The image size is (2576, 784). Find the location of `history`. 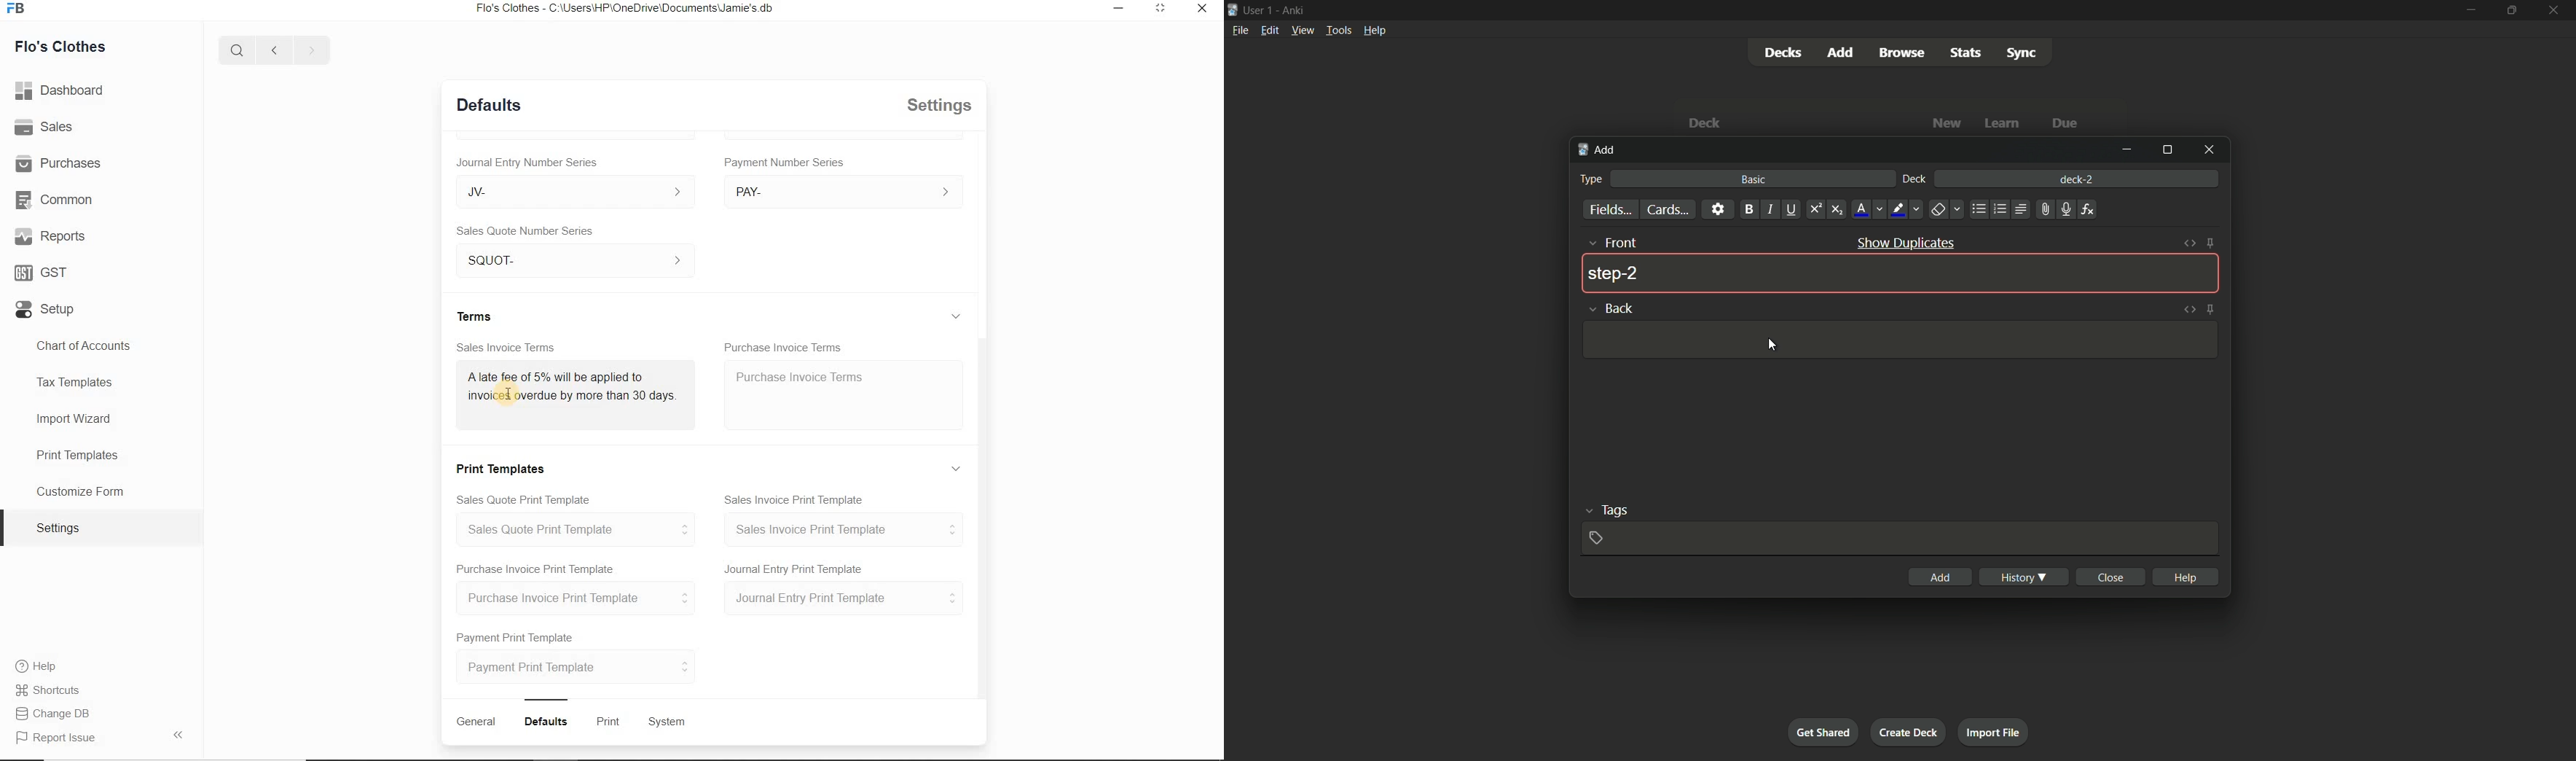

history is located at coordinates (2024, 576).